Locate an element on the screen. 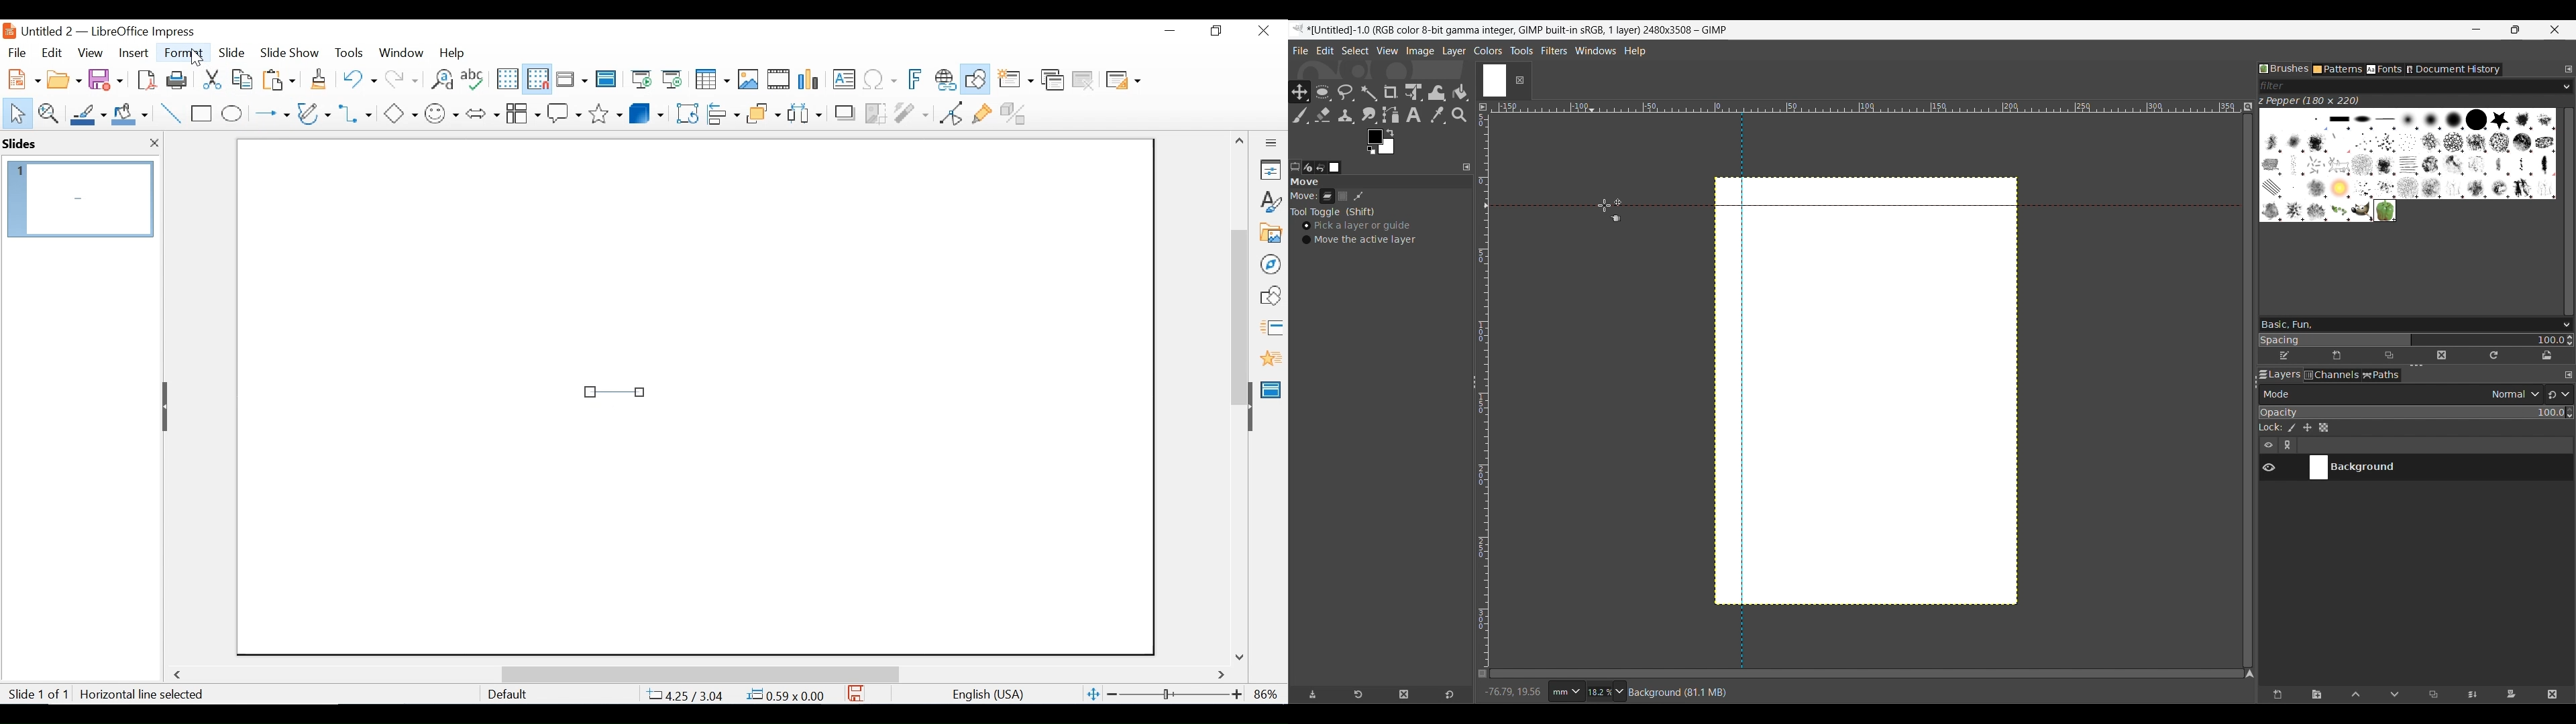  Crop tool is located at coordinates (1391, 92).